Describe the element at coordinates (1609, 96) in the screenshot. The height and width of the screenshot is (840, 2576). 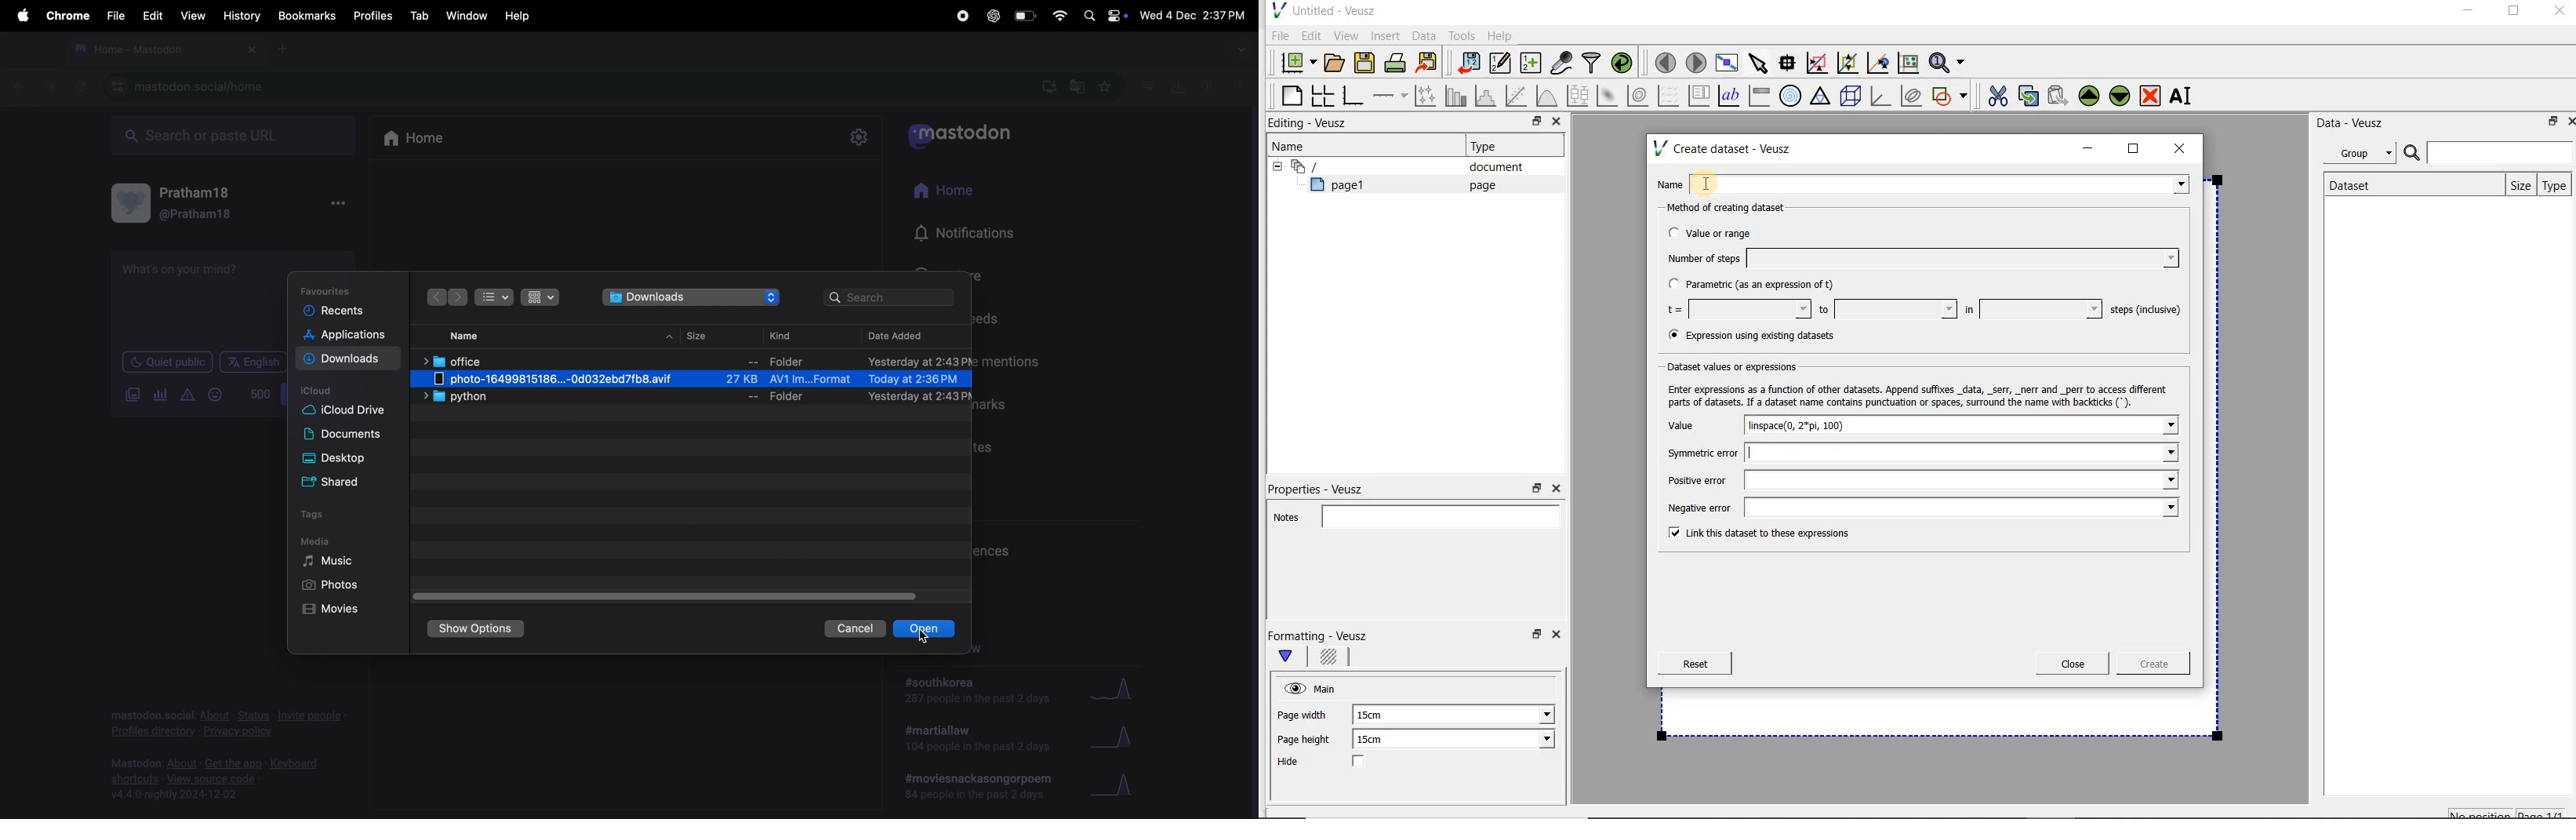
I see `plot a 2d dataset as an image` at that location.